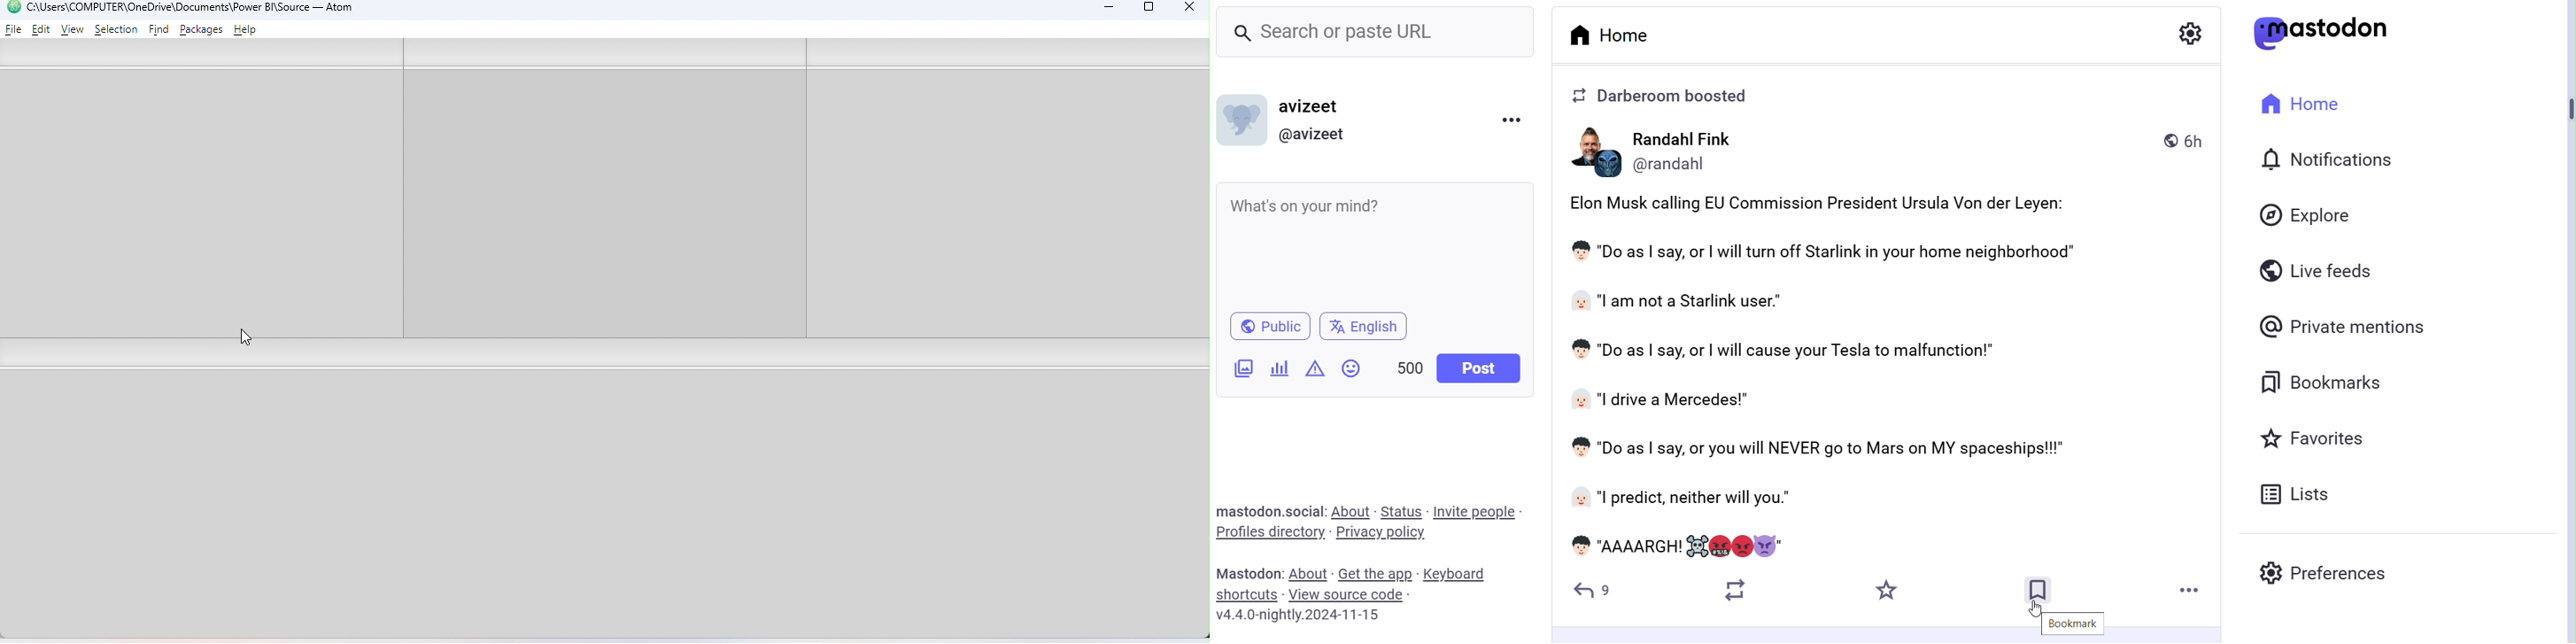 The image size is (2576, 644). Describe the element at coordinates (2070, 623) in the screenshot. I see `Bookmark` at that location.